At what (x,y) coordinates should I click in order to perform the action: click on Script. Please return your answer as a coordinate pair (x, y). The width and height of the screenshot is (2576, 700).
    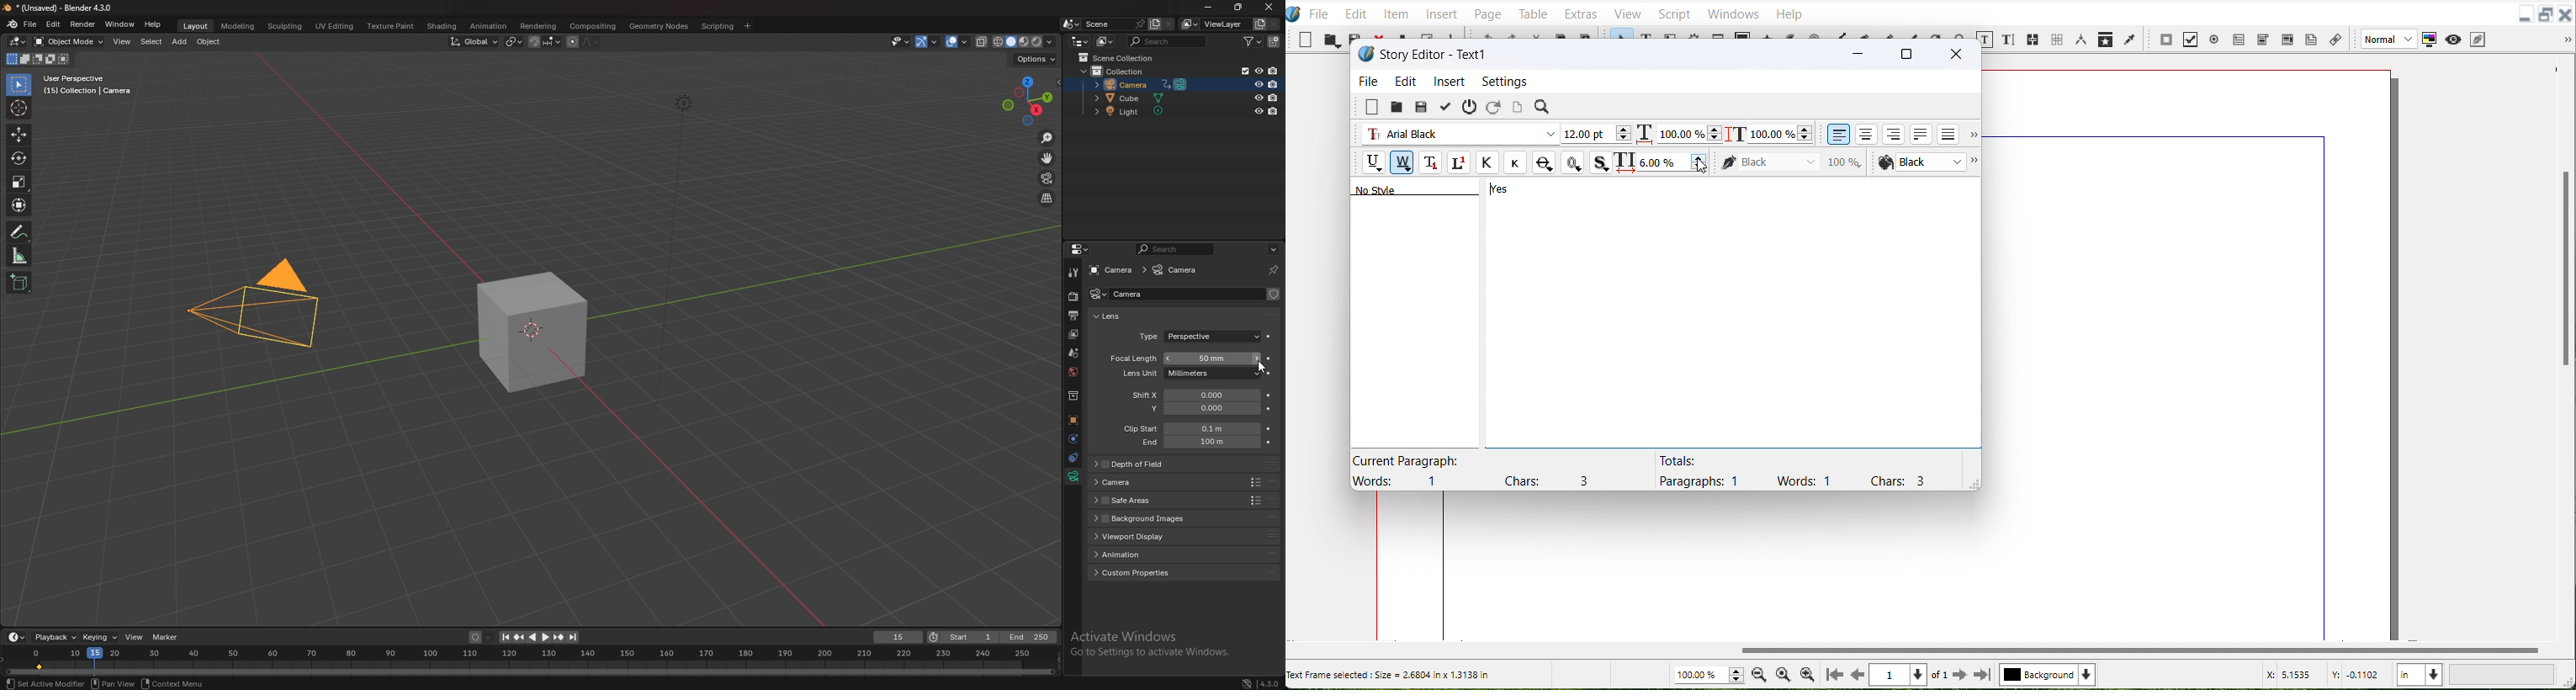
    Looking at the image, I should click on (1675, 13).